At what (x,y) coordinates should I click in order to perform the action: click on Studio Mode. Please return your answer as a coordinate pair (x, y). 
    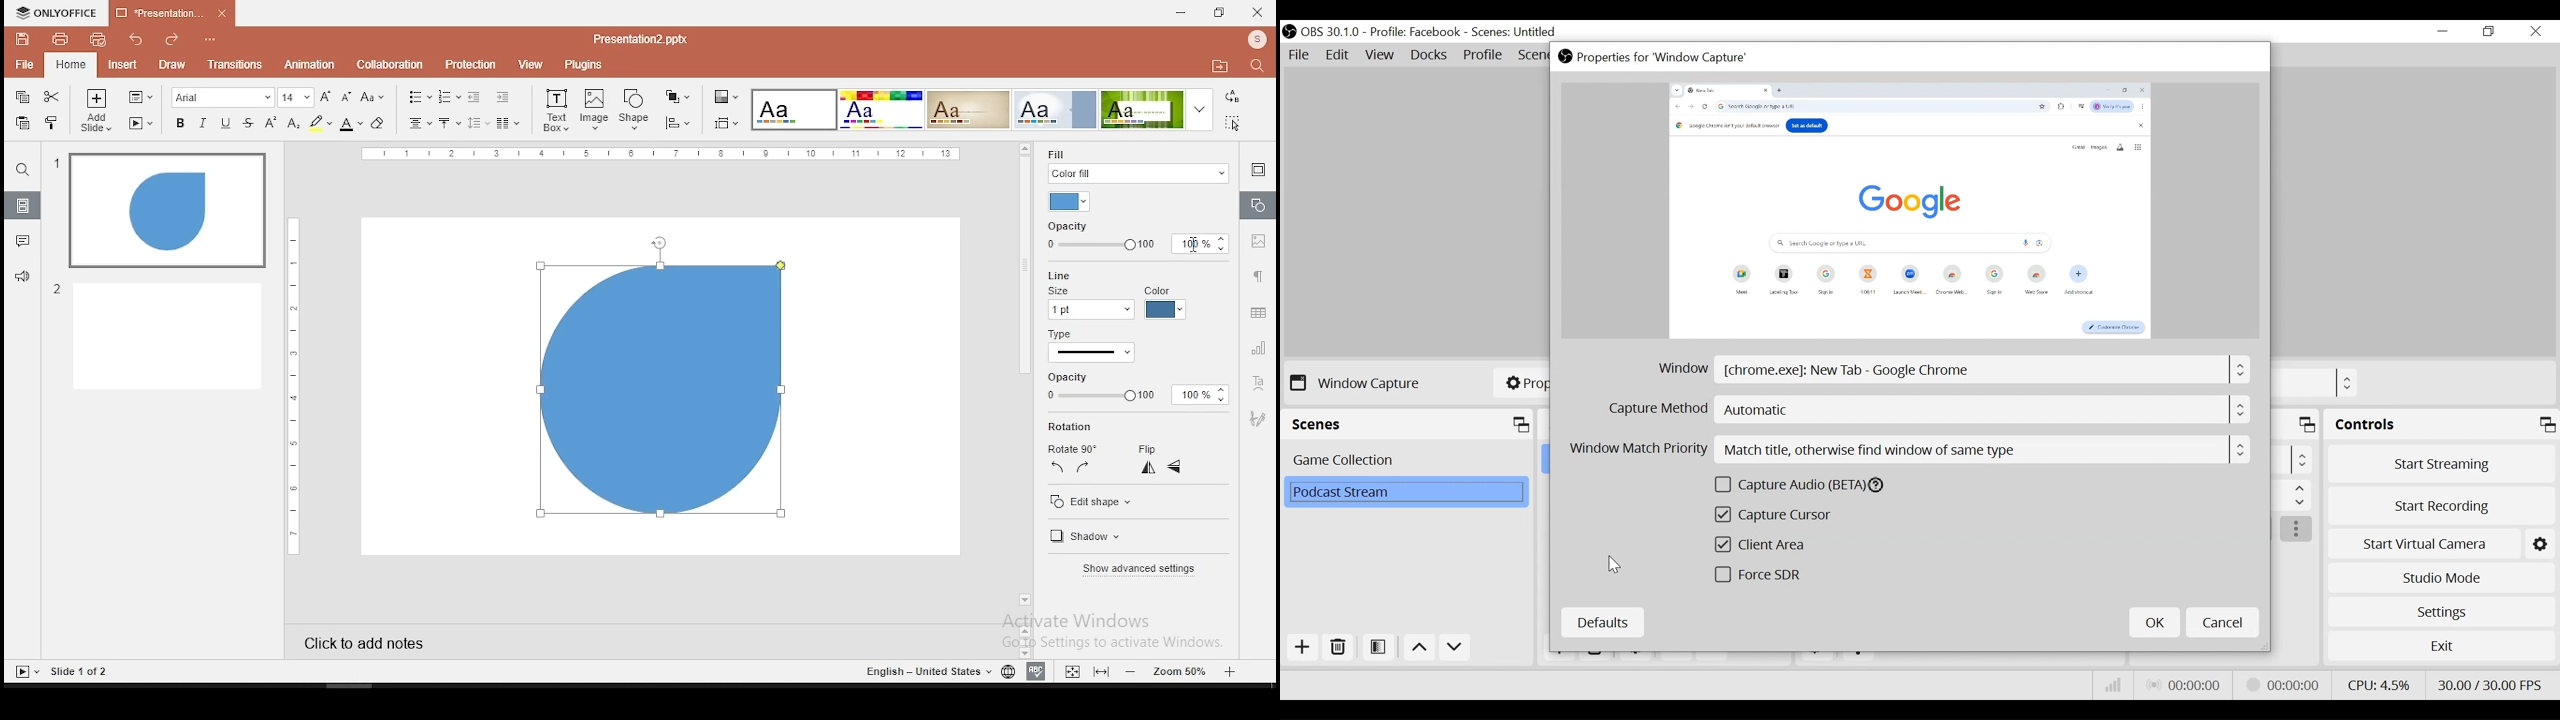
    Looking at the image, I should click on (2439, 576).